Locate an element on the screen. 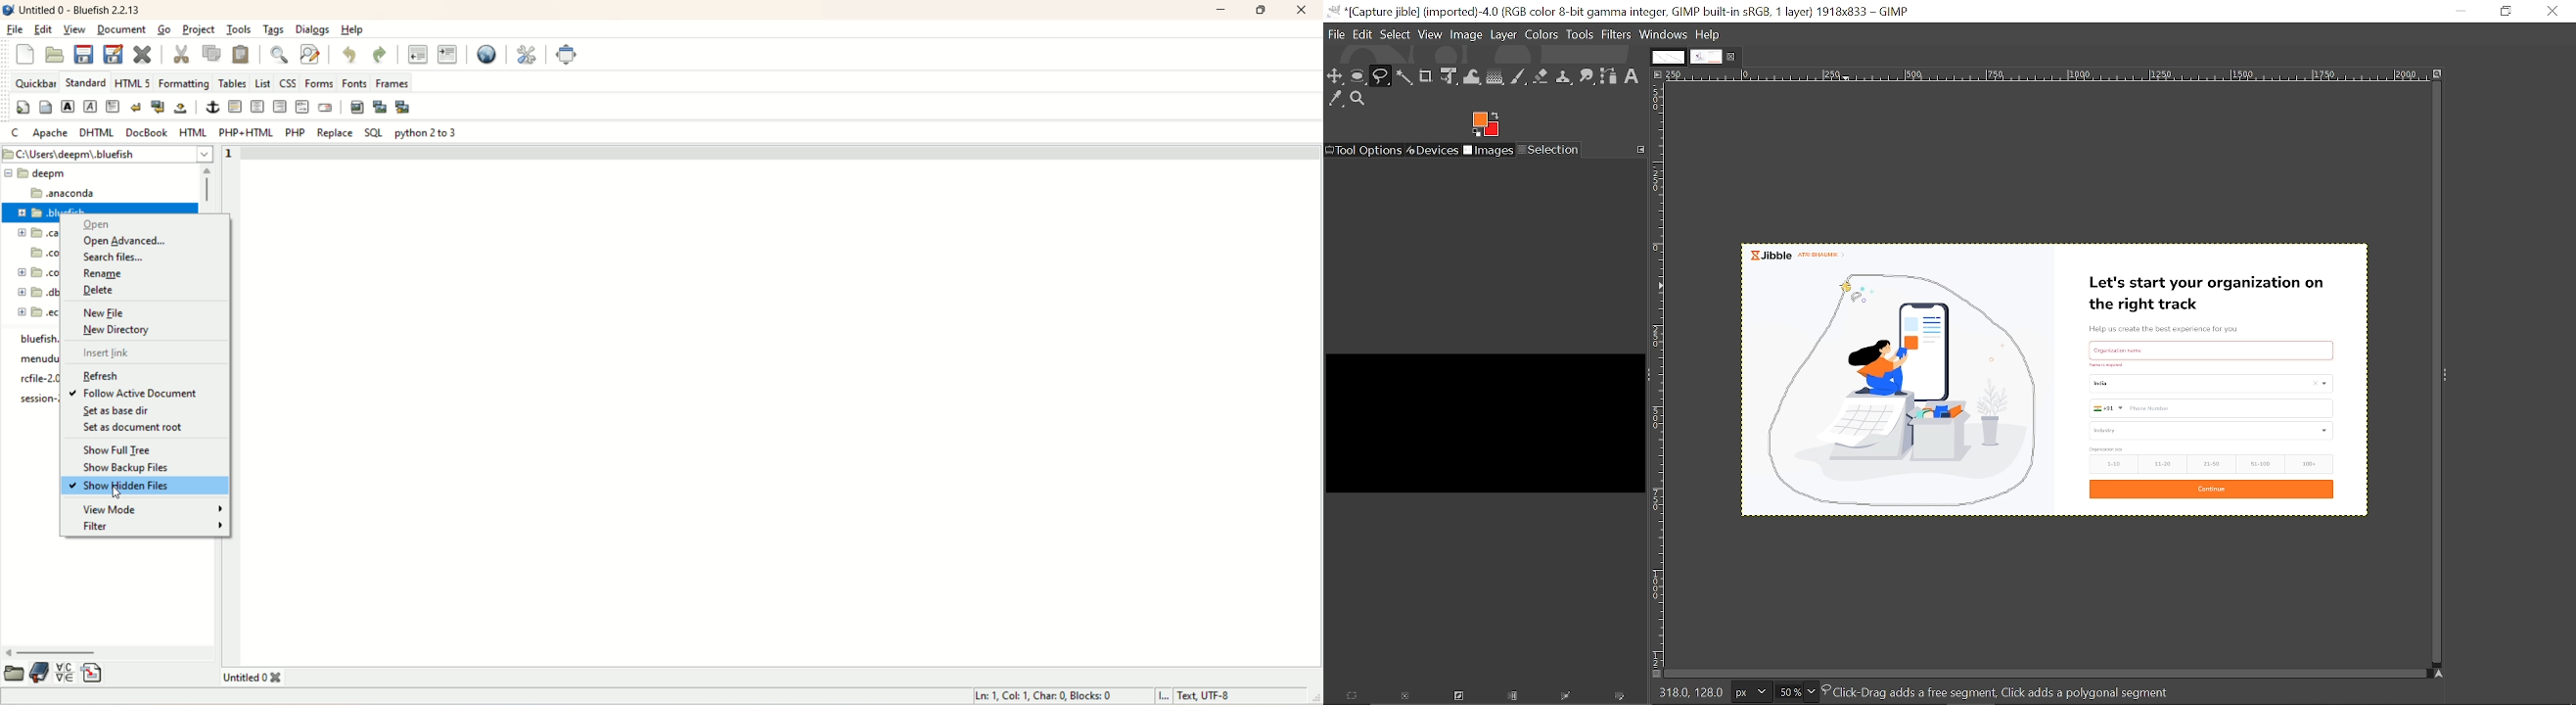 The image size is (2576, 728). Color picker tool is located at coordinates (1335, 98).